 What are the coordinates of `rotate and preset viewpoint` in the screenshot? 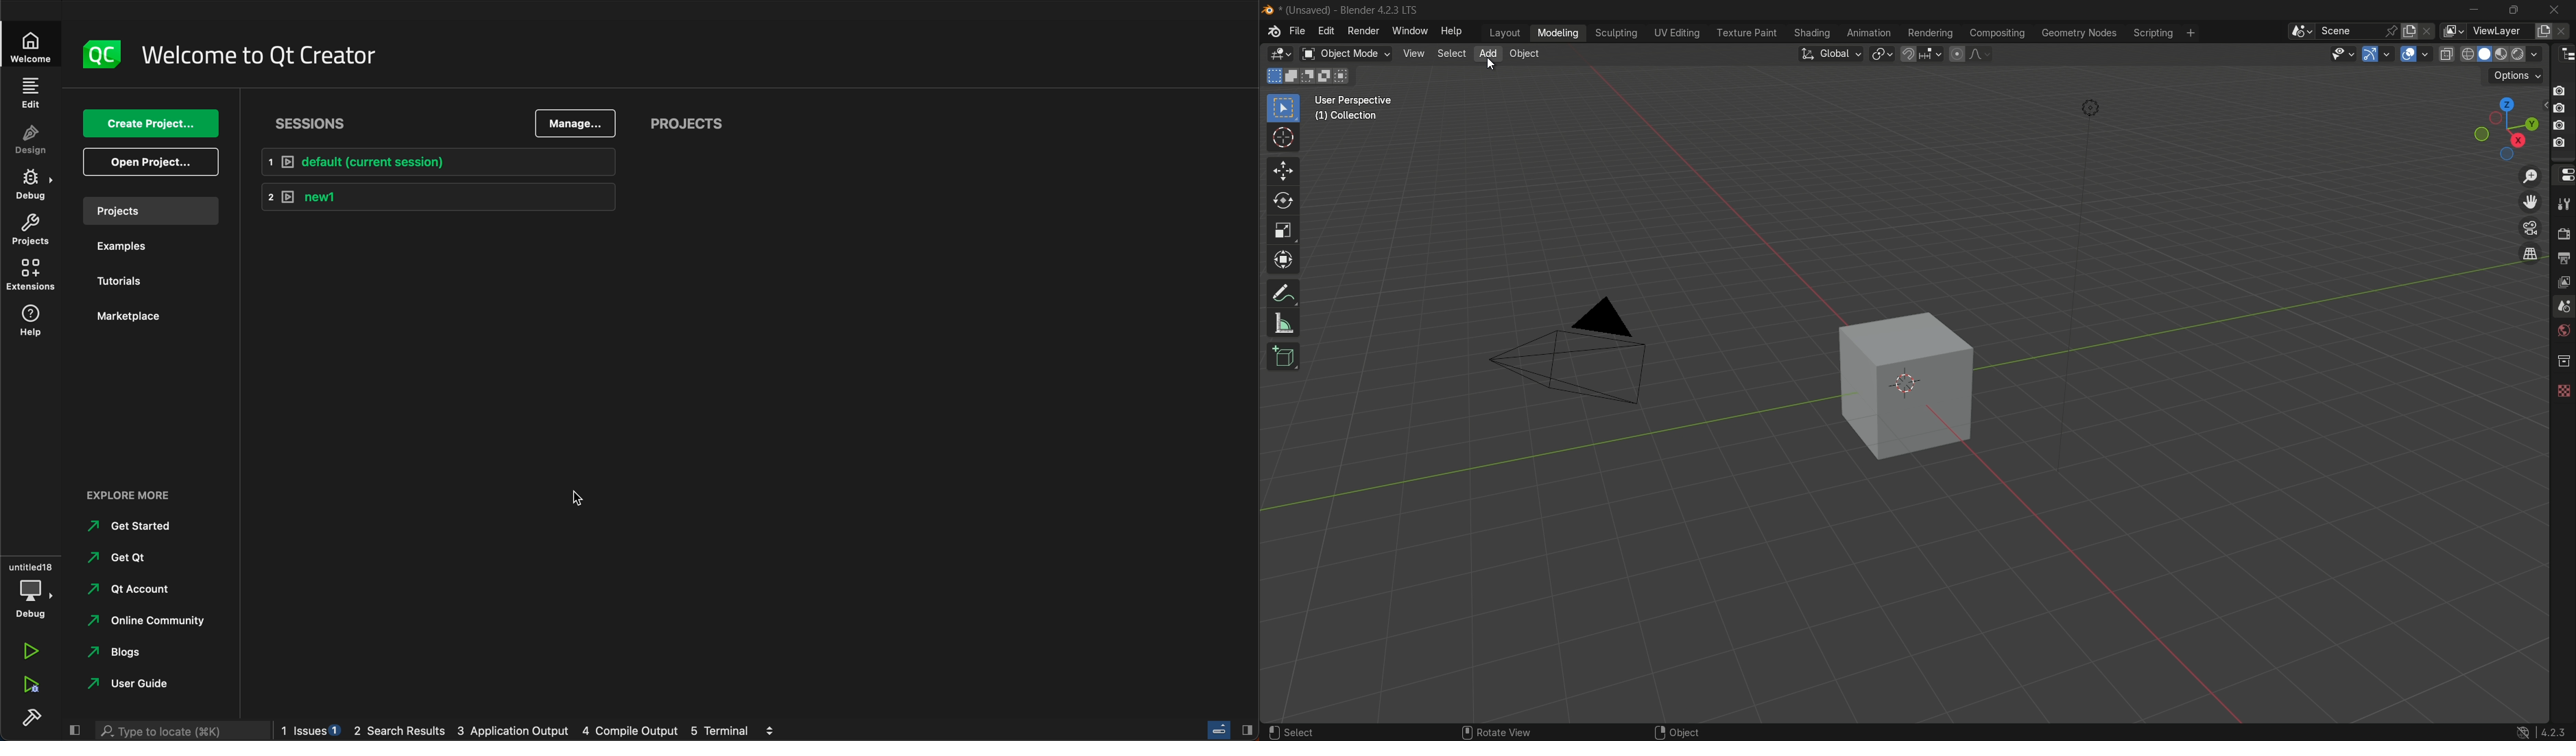 It's located at (2503, 126).